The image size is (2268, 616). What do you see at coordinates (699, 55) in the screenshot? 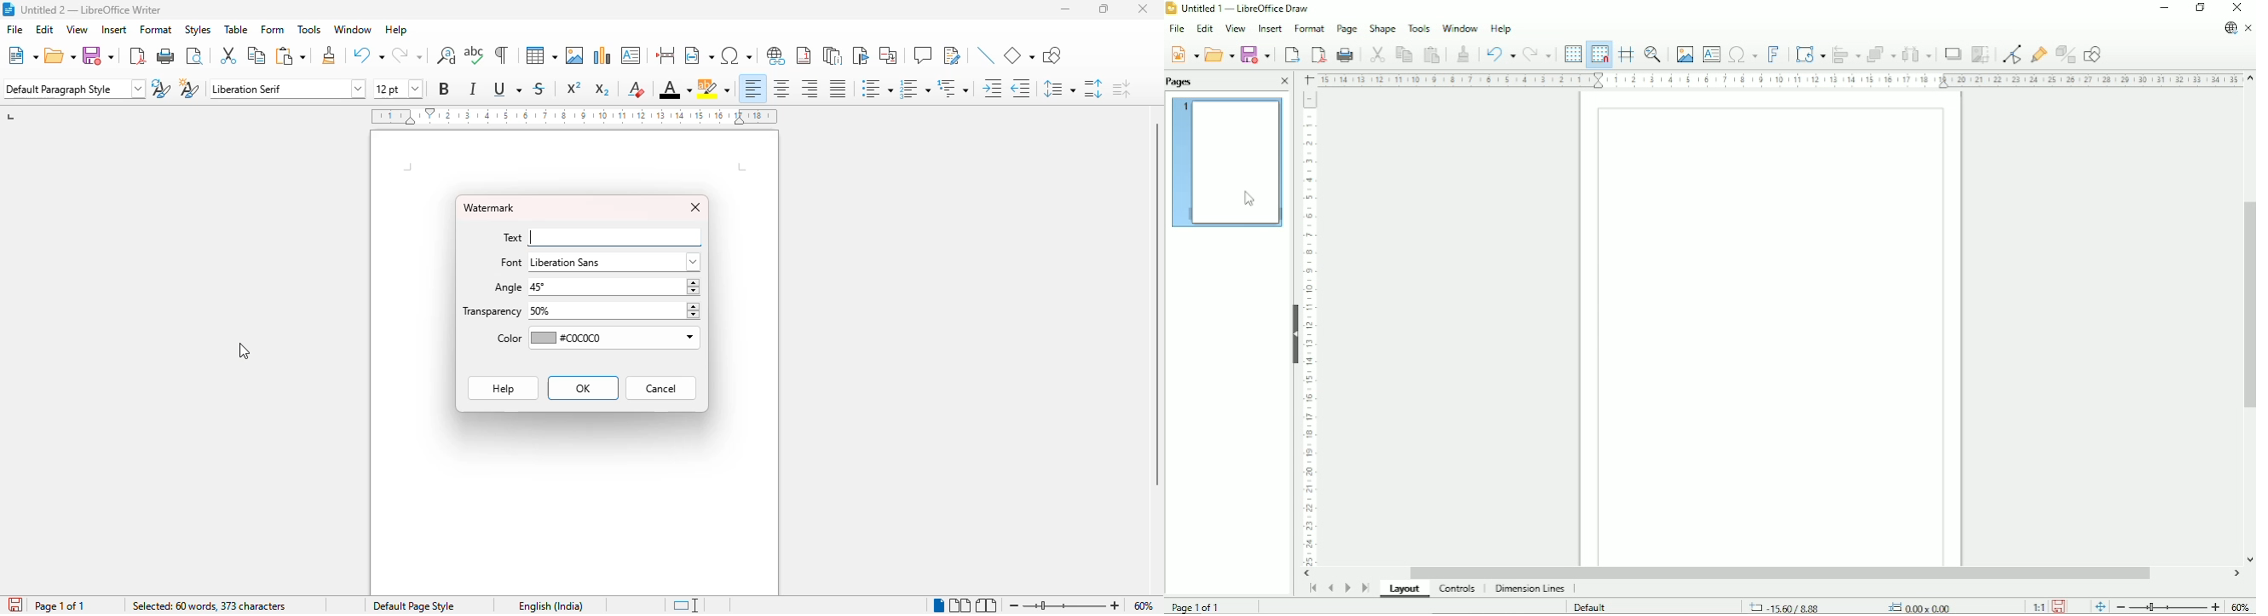
I see `insert field` at bounding box center [699, 55].